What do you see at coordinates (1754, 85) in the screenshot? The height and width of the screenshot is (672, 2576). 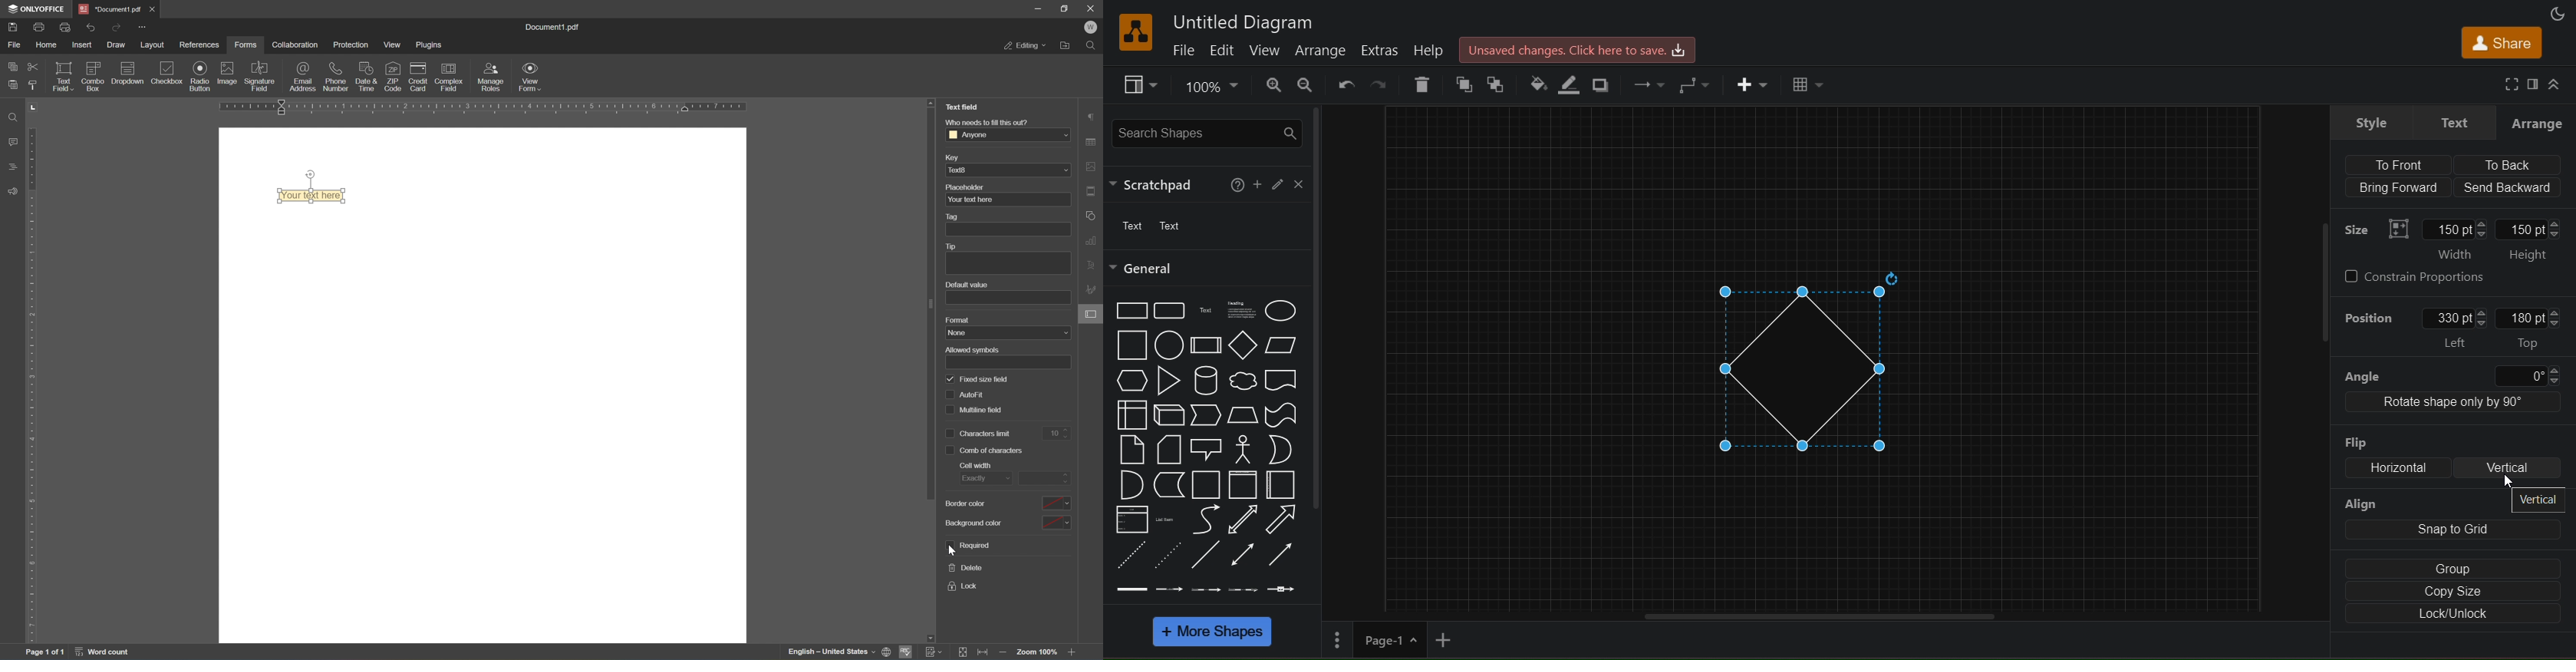 I see `insert` at bounding box center [1754, 85].